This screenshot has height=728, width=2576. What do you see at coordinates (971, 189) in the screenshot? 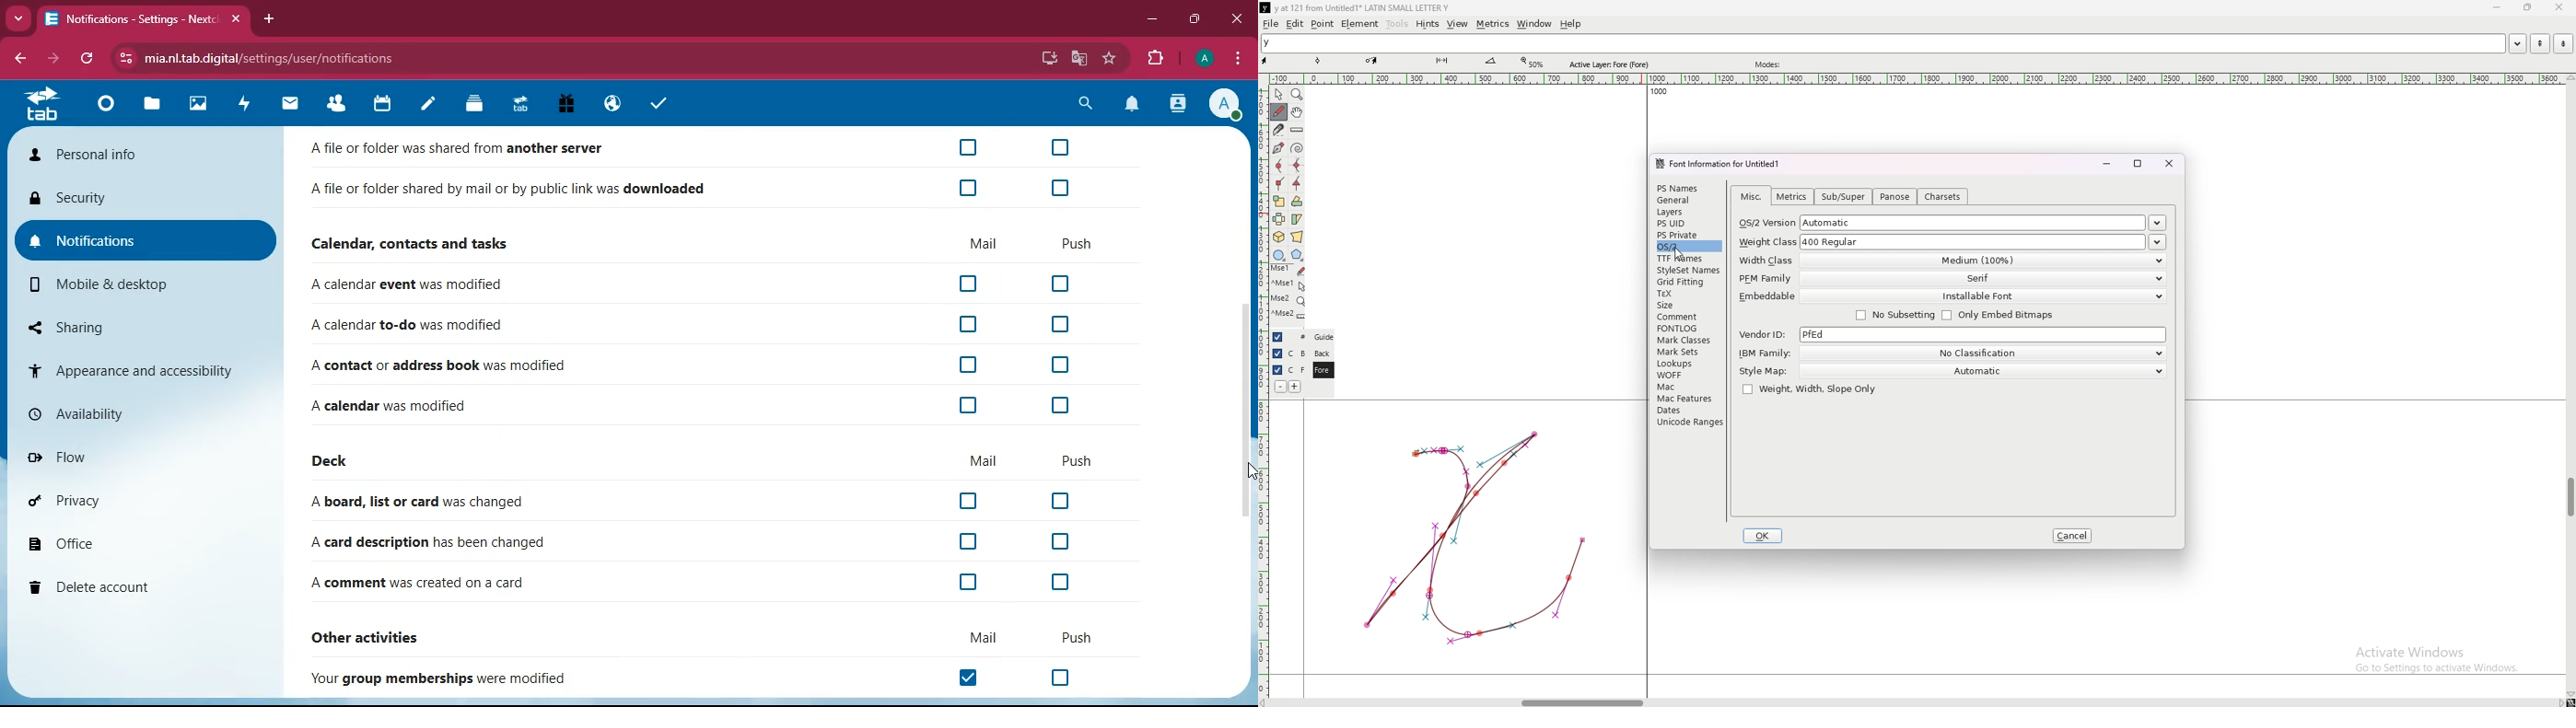
I see `off` at bounding box center [971, 189].